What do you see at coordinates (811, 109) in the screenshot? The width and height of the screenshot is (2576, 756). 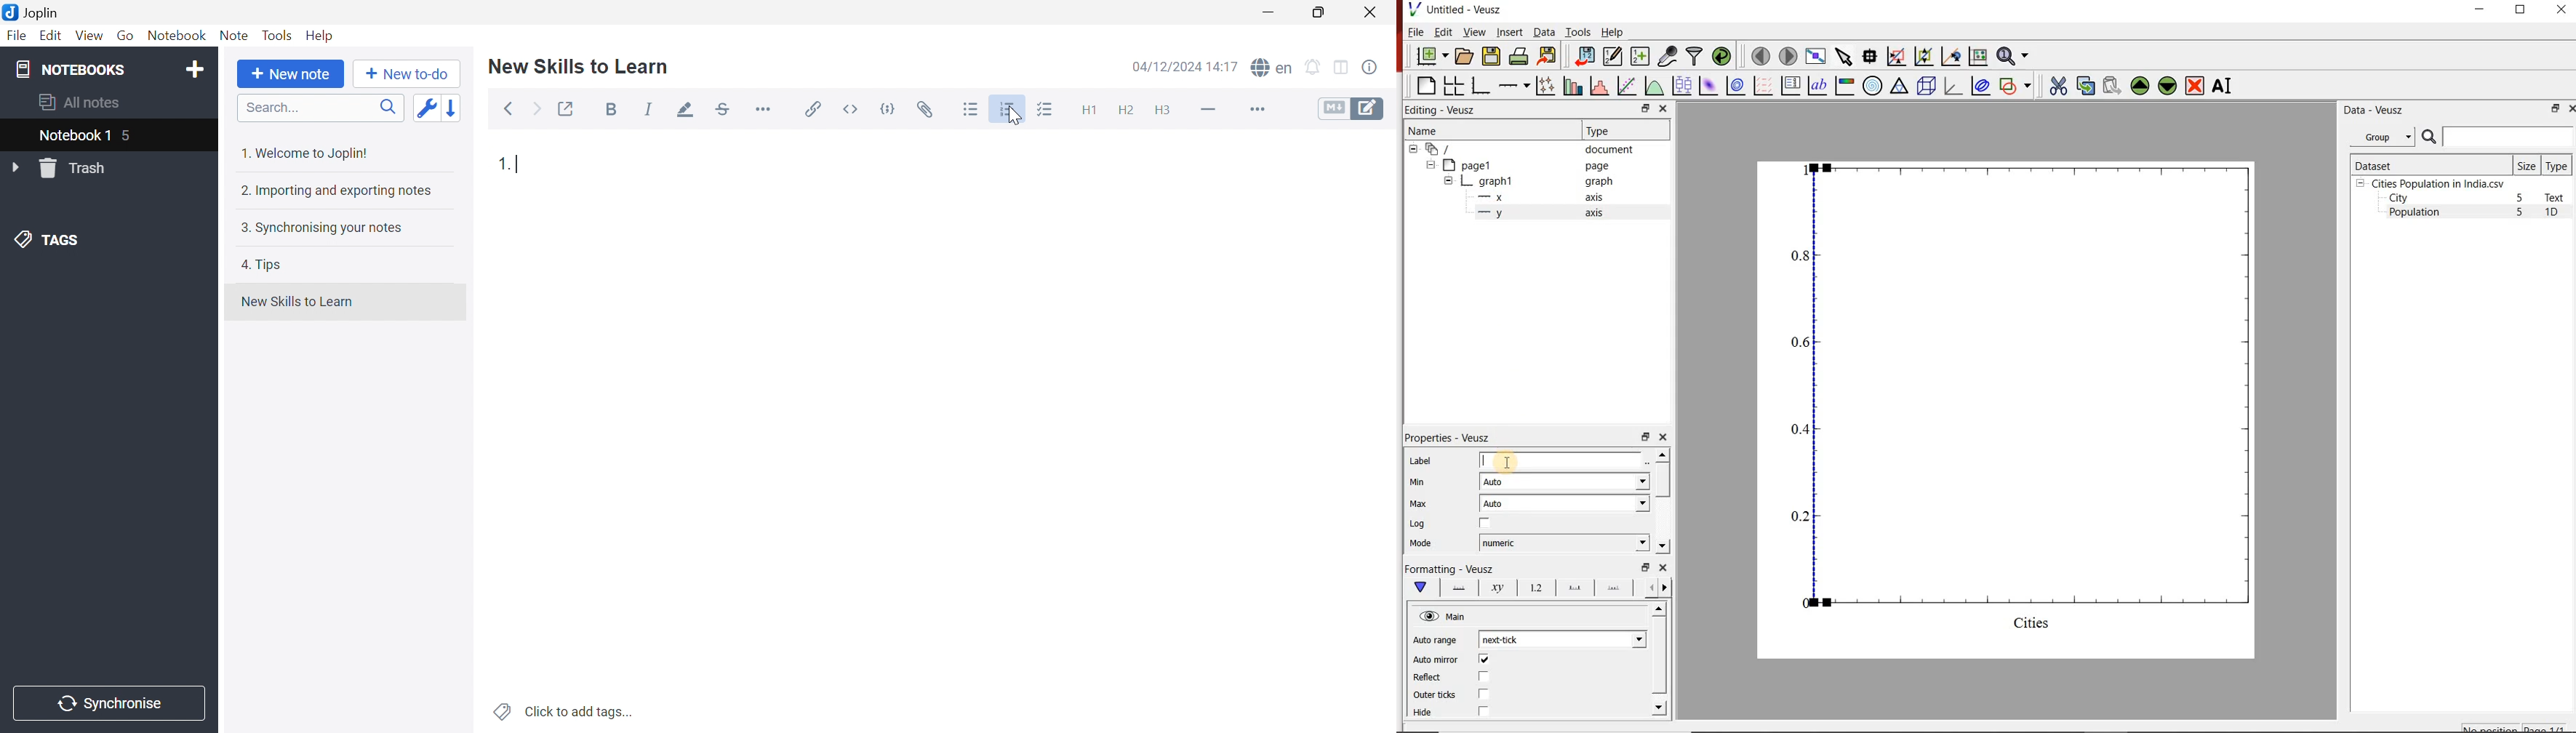 I see `Insert/edit link` at bounding box center [811, 109].